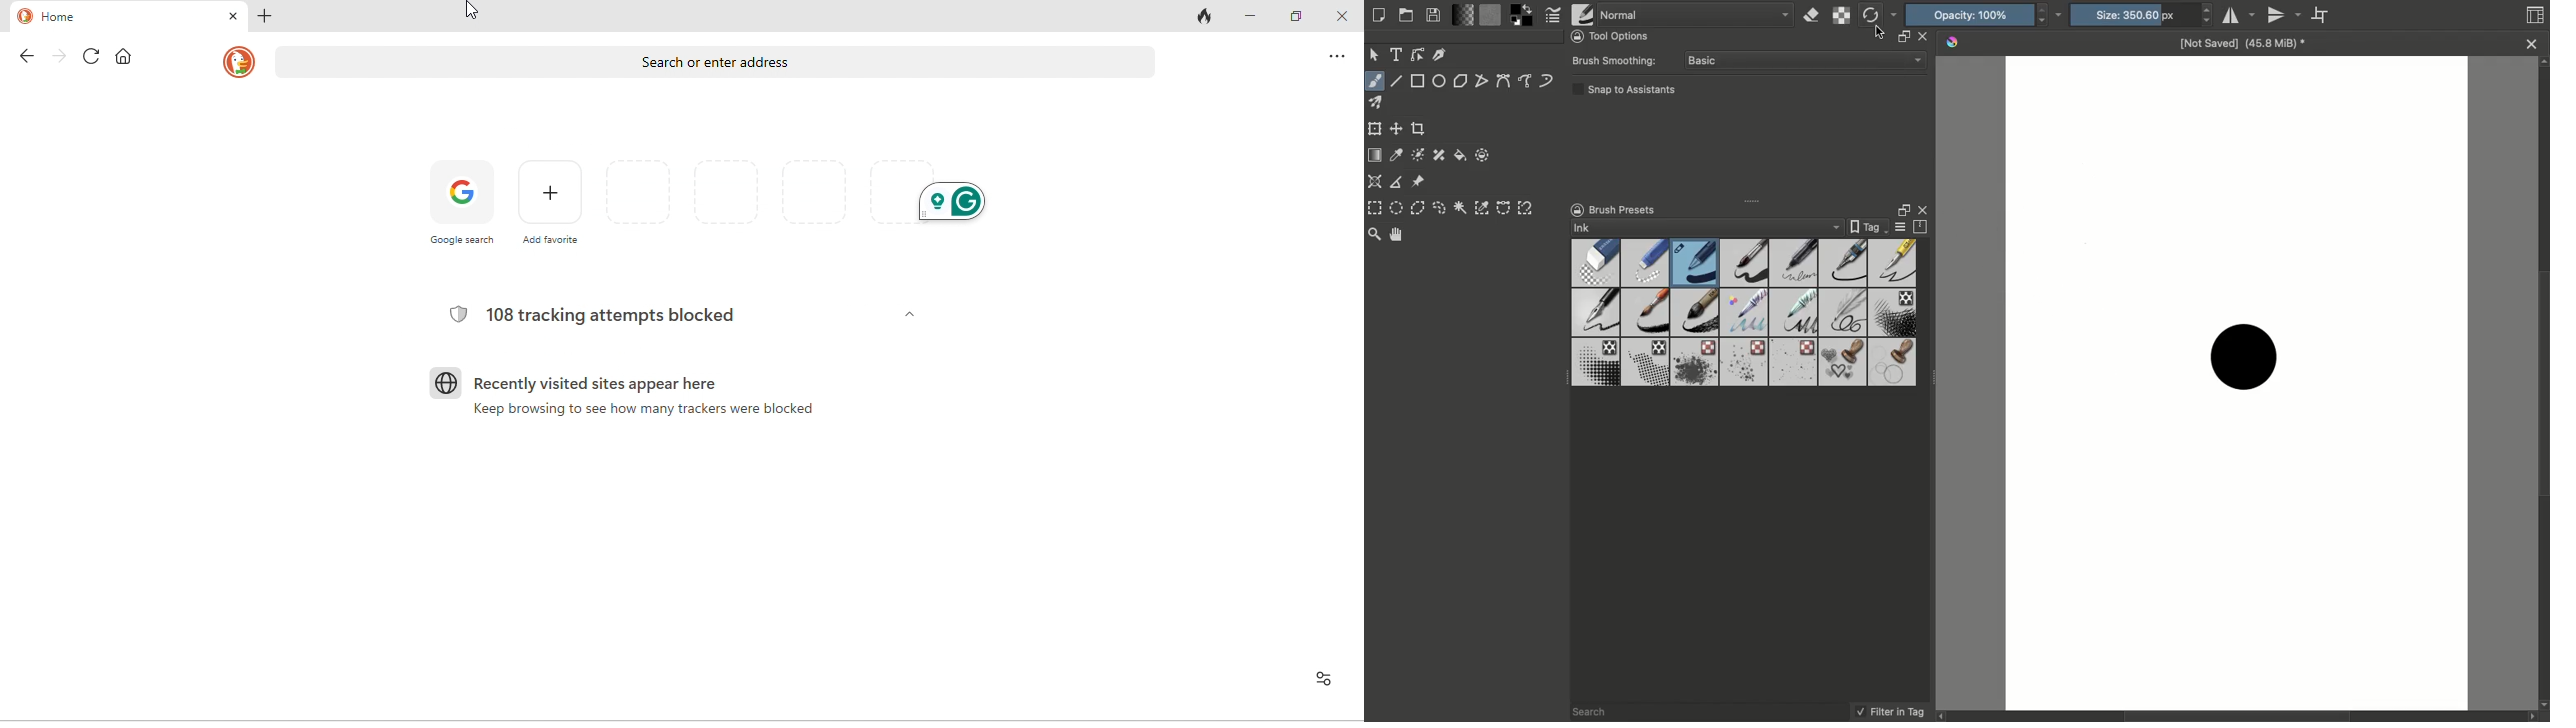 This screenshot has width=2576, height=728. Describe the element at coordinates (1619, 61) in the screenshot. I see `Brush smoothing` at that location.